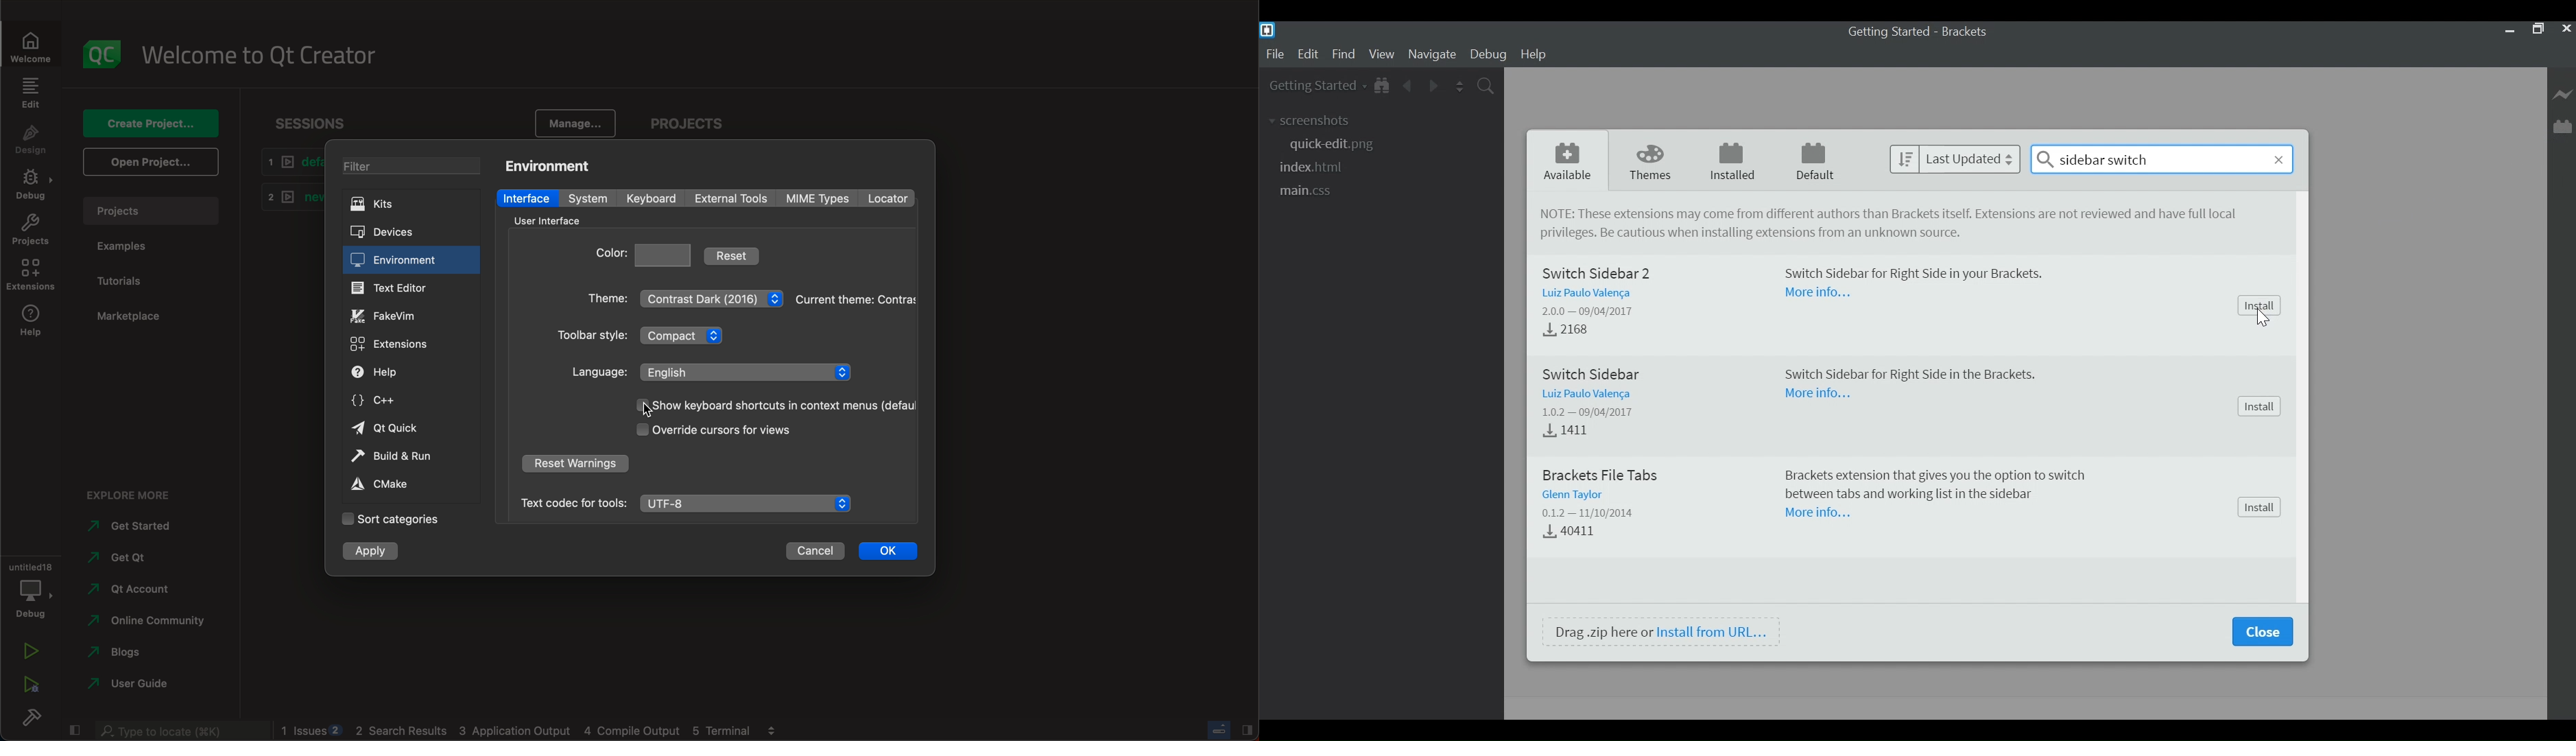 The height and width of the screenshot is (756, 2576). What do you see at coordinates (2538, 30) in the screenshot?
I see `Restore` at bounding box center [2538, 30].